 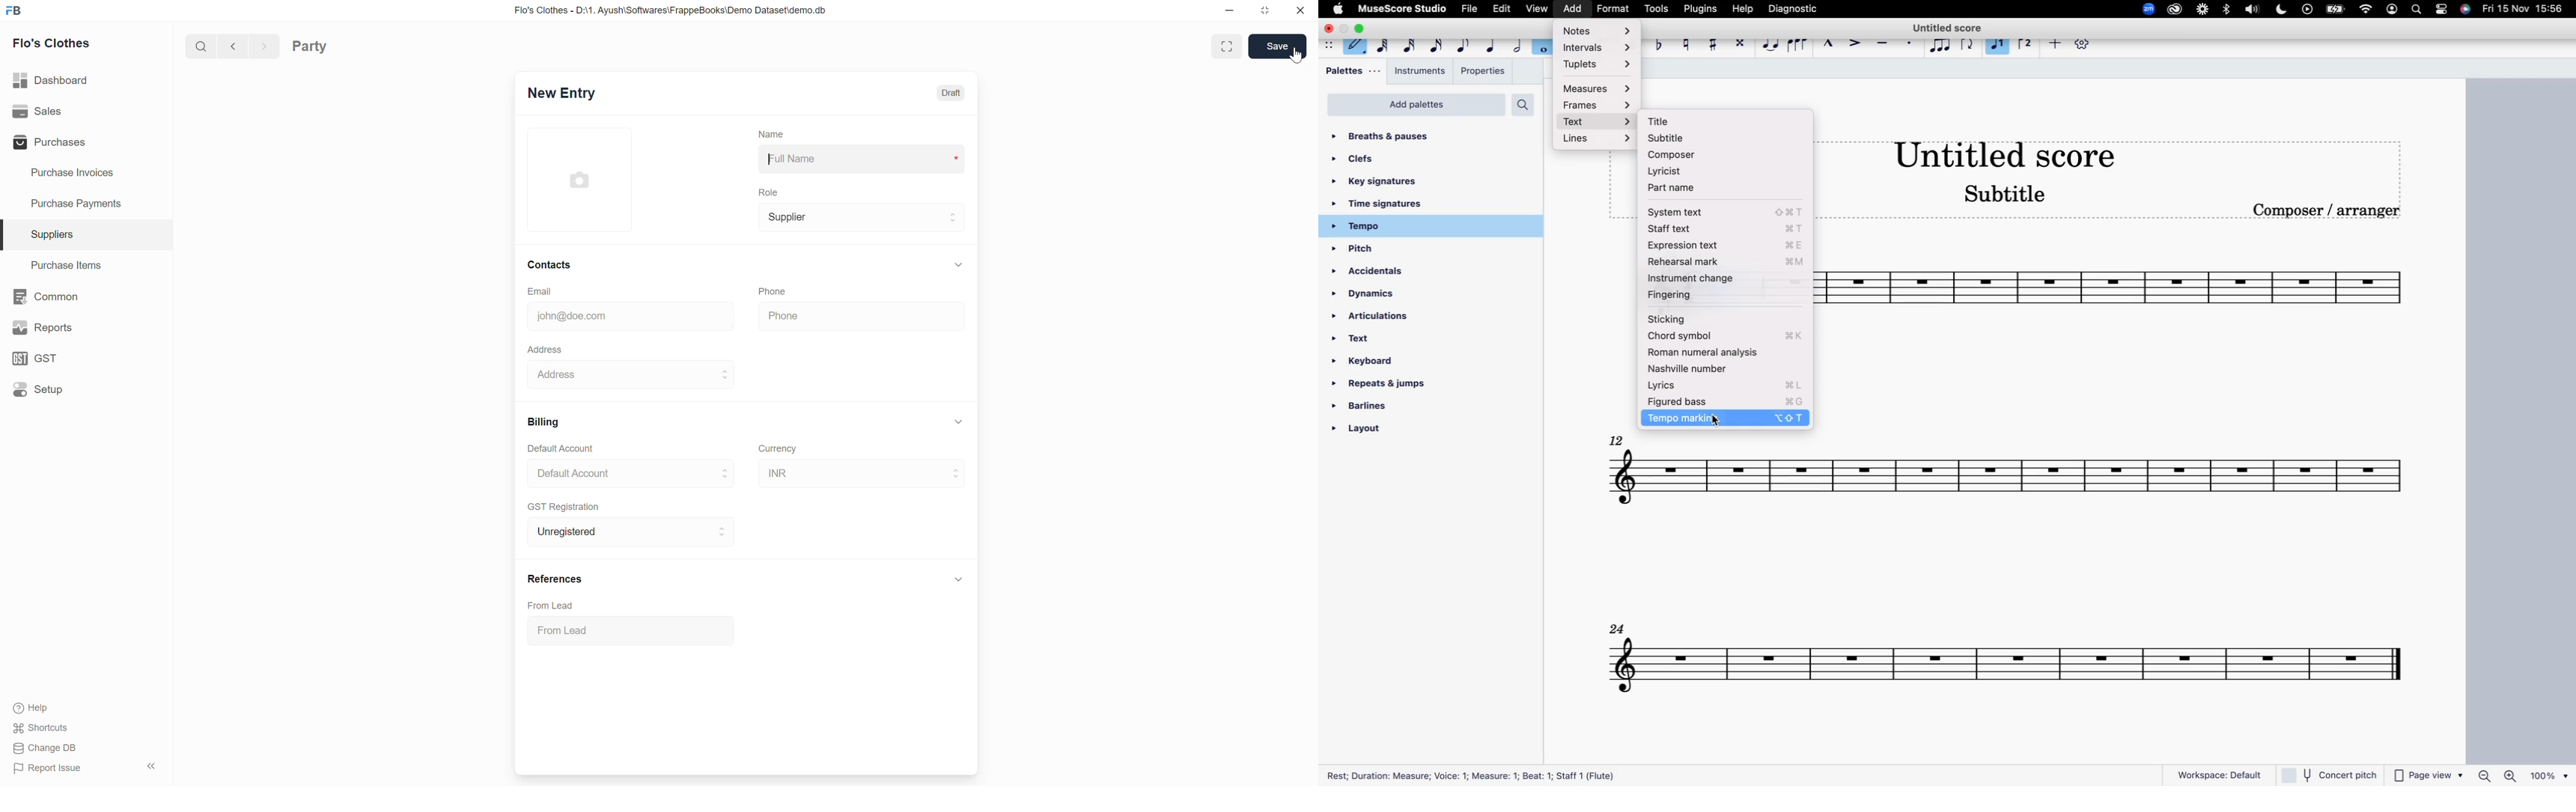 I want to click on cursor, so click(x=1717, y=421).